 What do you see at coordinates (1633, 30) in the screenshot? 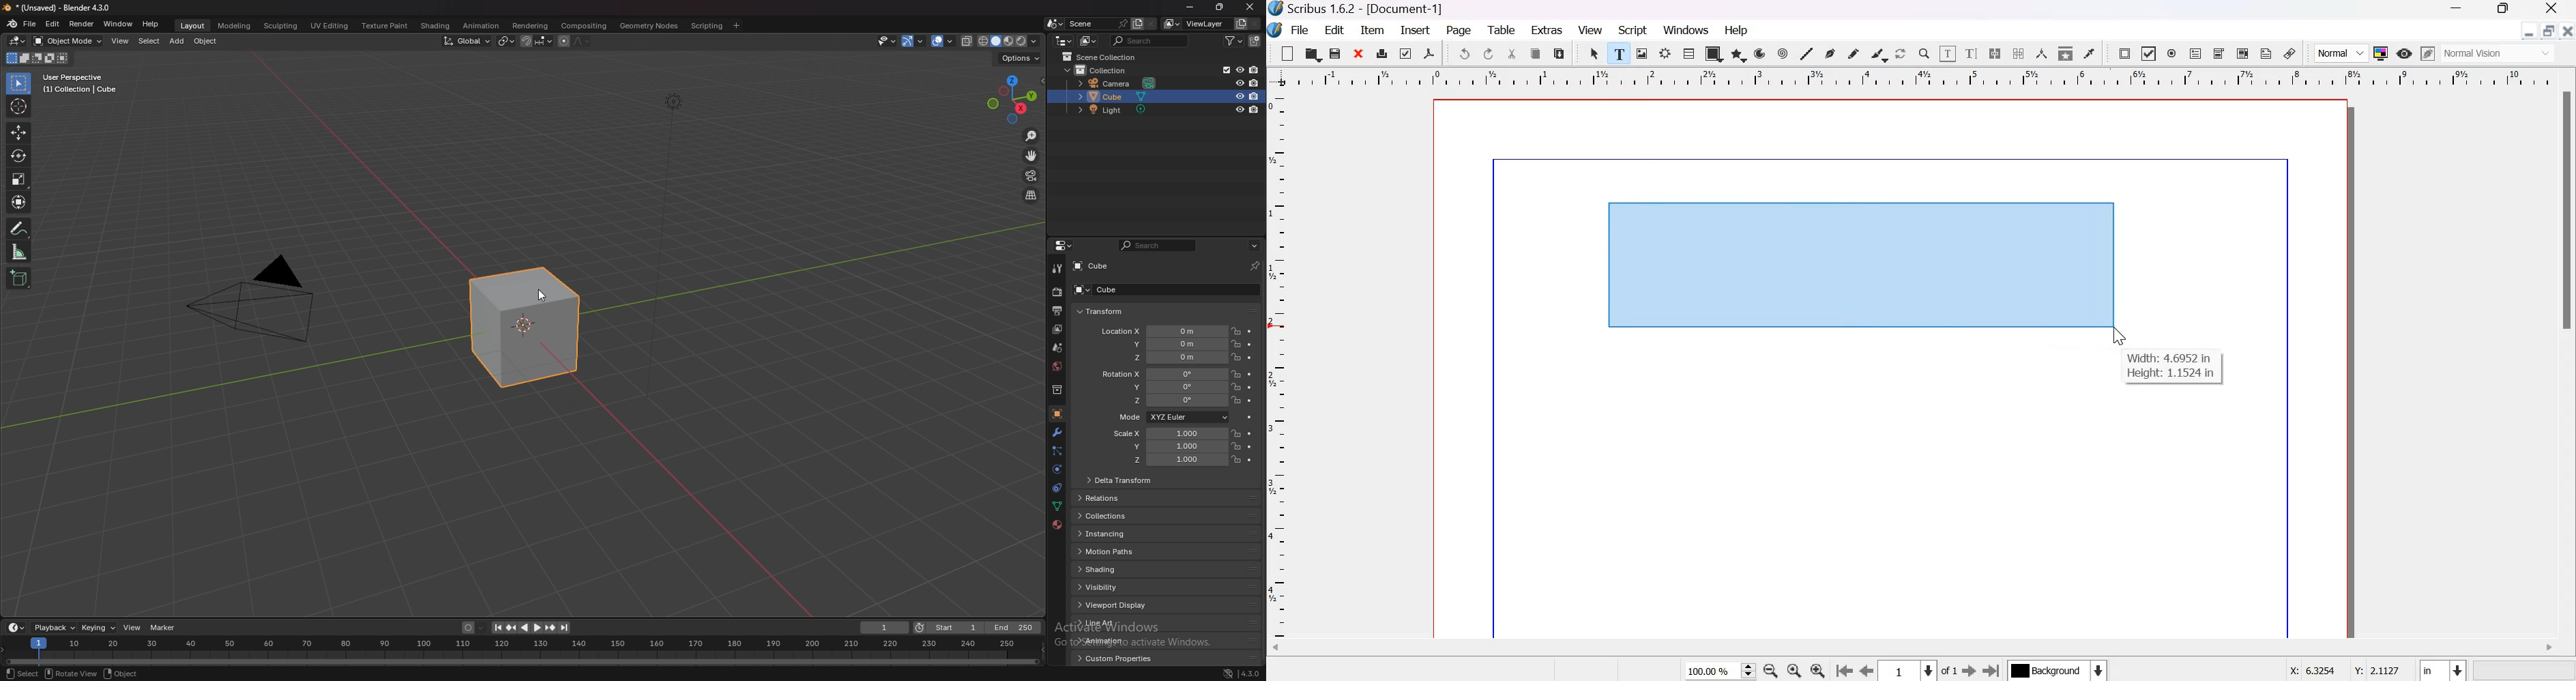
I see `script` at bounding box center [1633, 30].